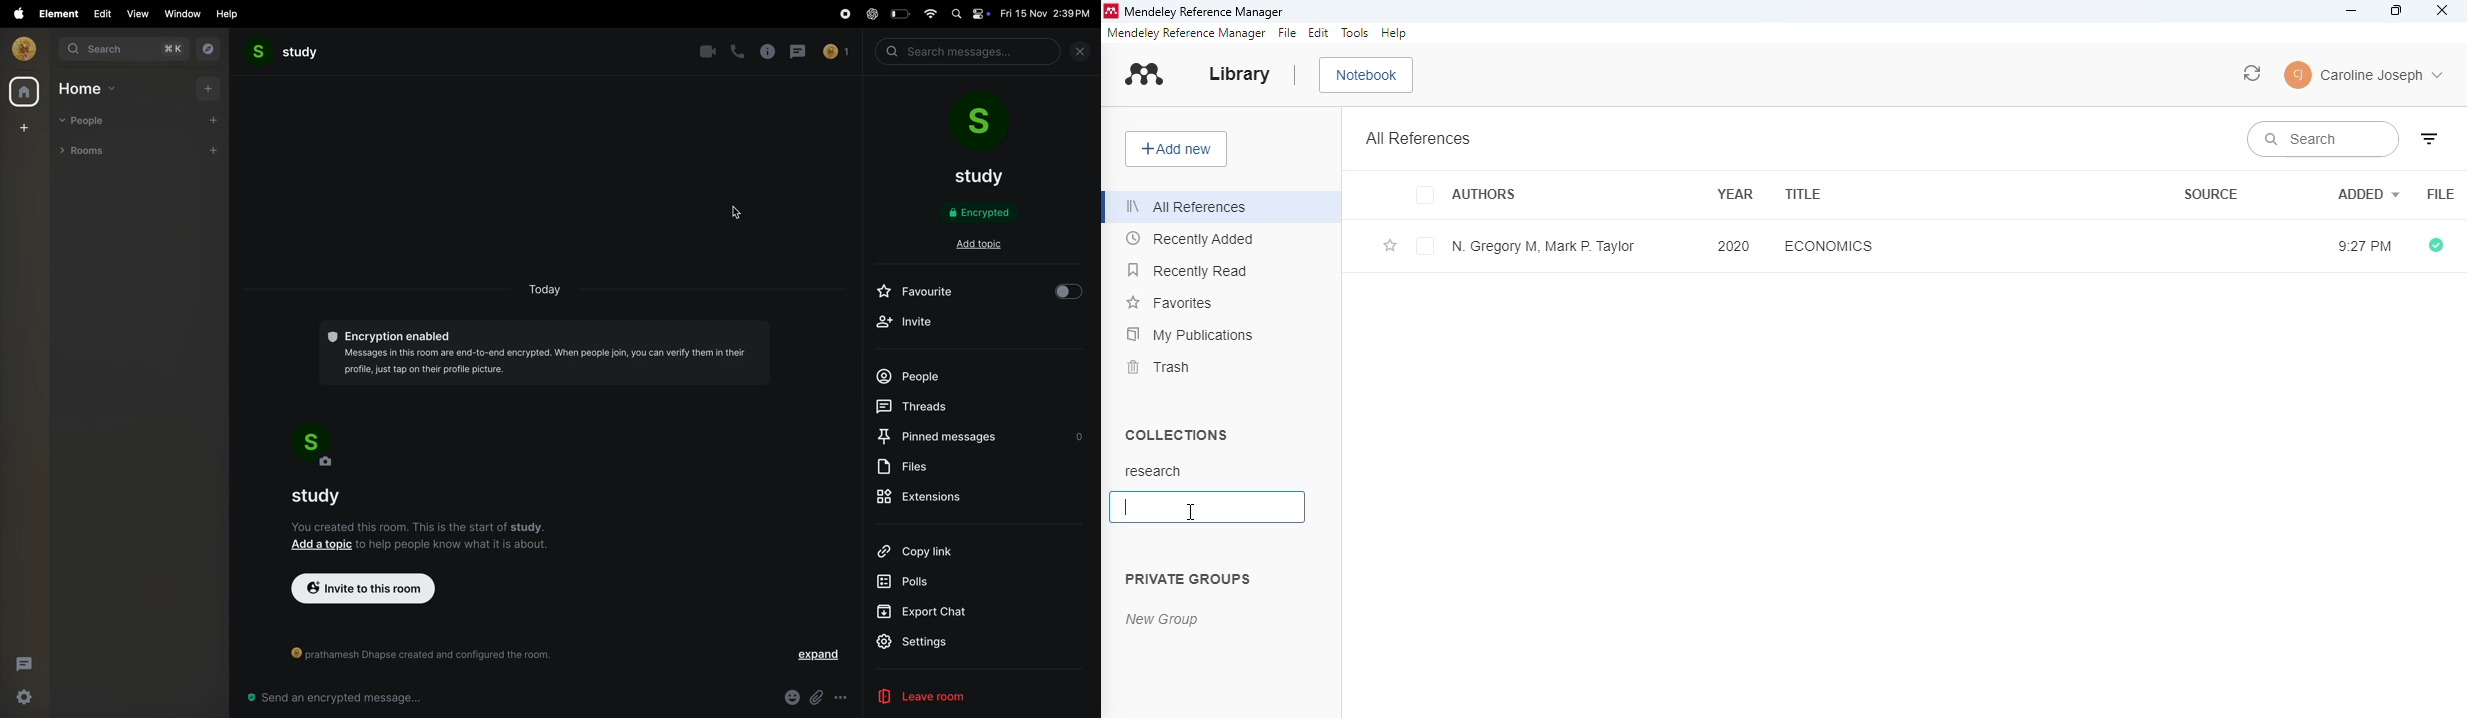 This screenshot has height=728, width=2492. What do you see at coordinates (1203, 12) in the screenshot?
I see `mendeley reference manager` at bounding box center [1203, 12].